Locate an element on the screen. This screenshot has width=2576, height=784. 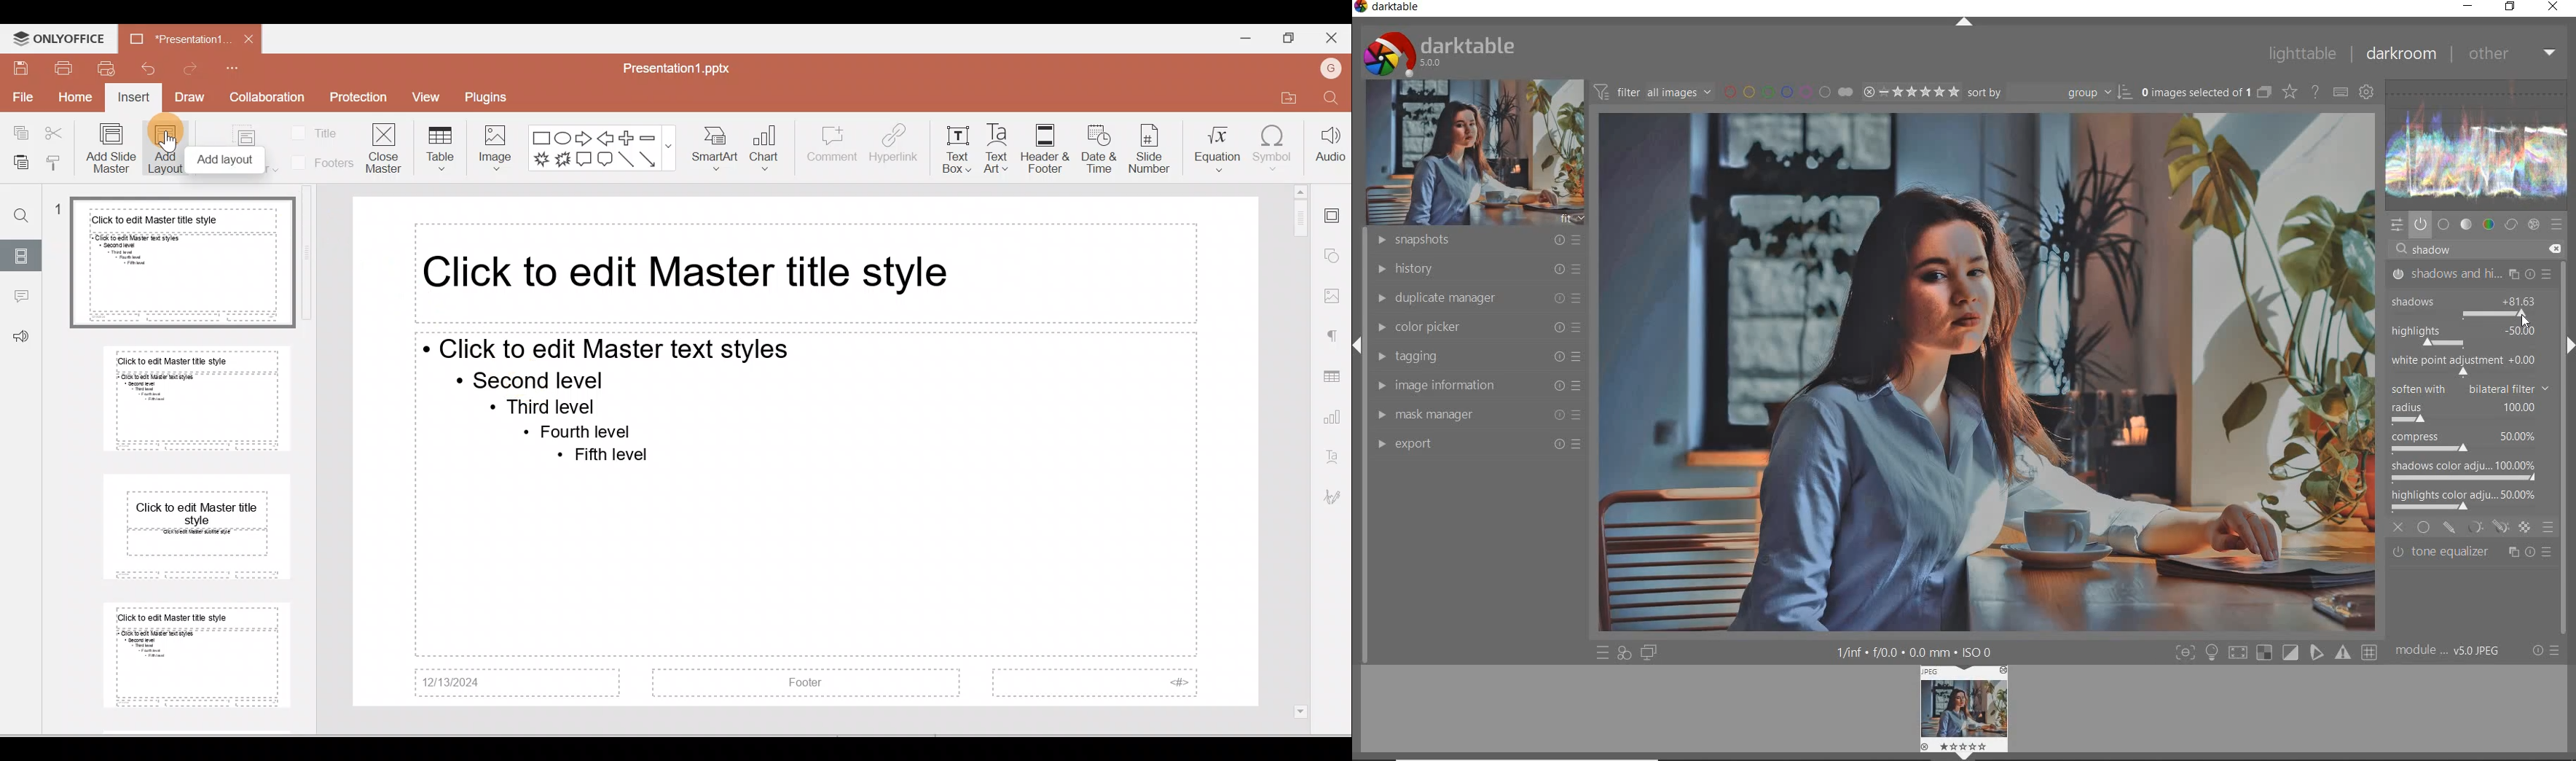
mask manager is located at coordinates (1478, 416).